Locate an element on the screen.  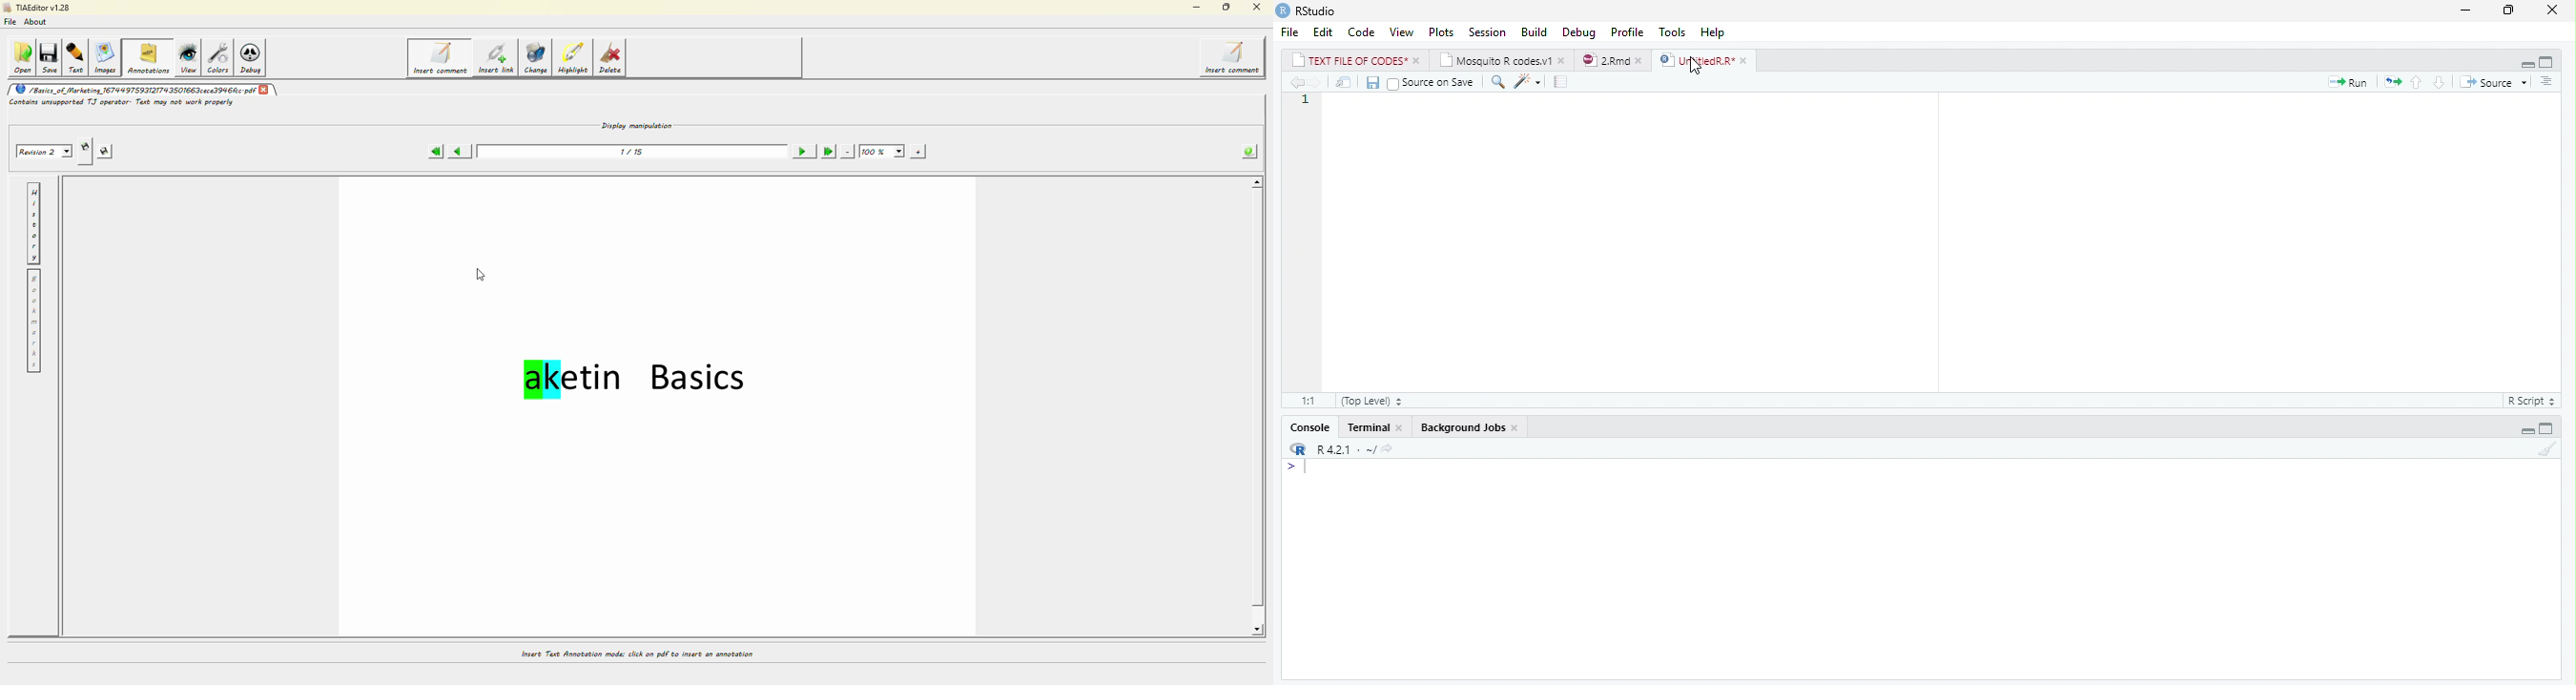
Open in new window is located at coordinates (1344, 82).